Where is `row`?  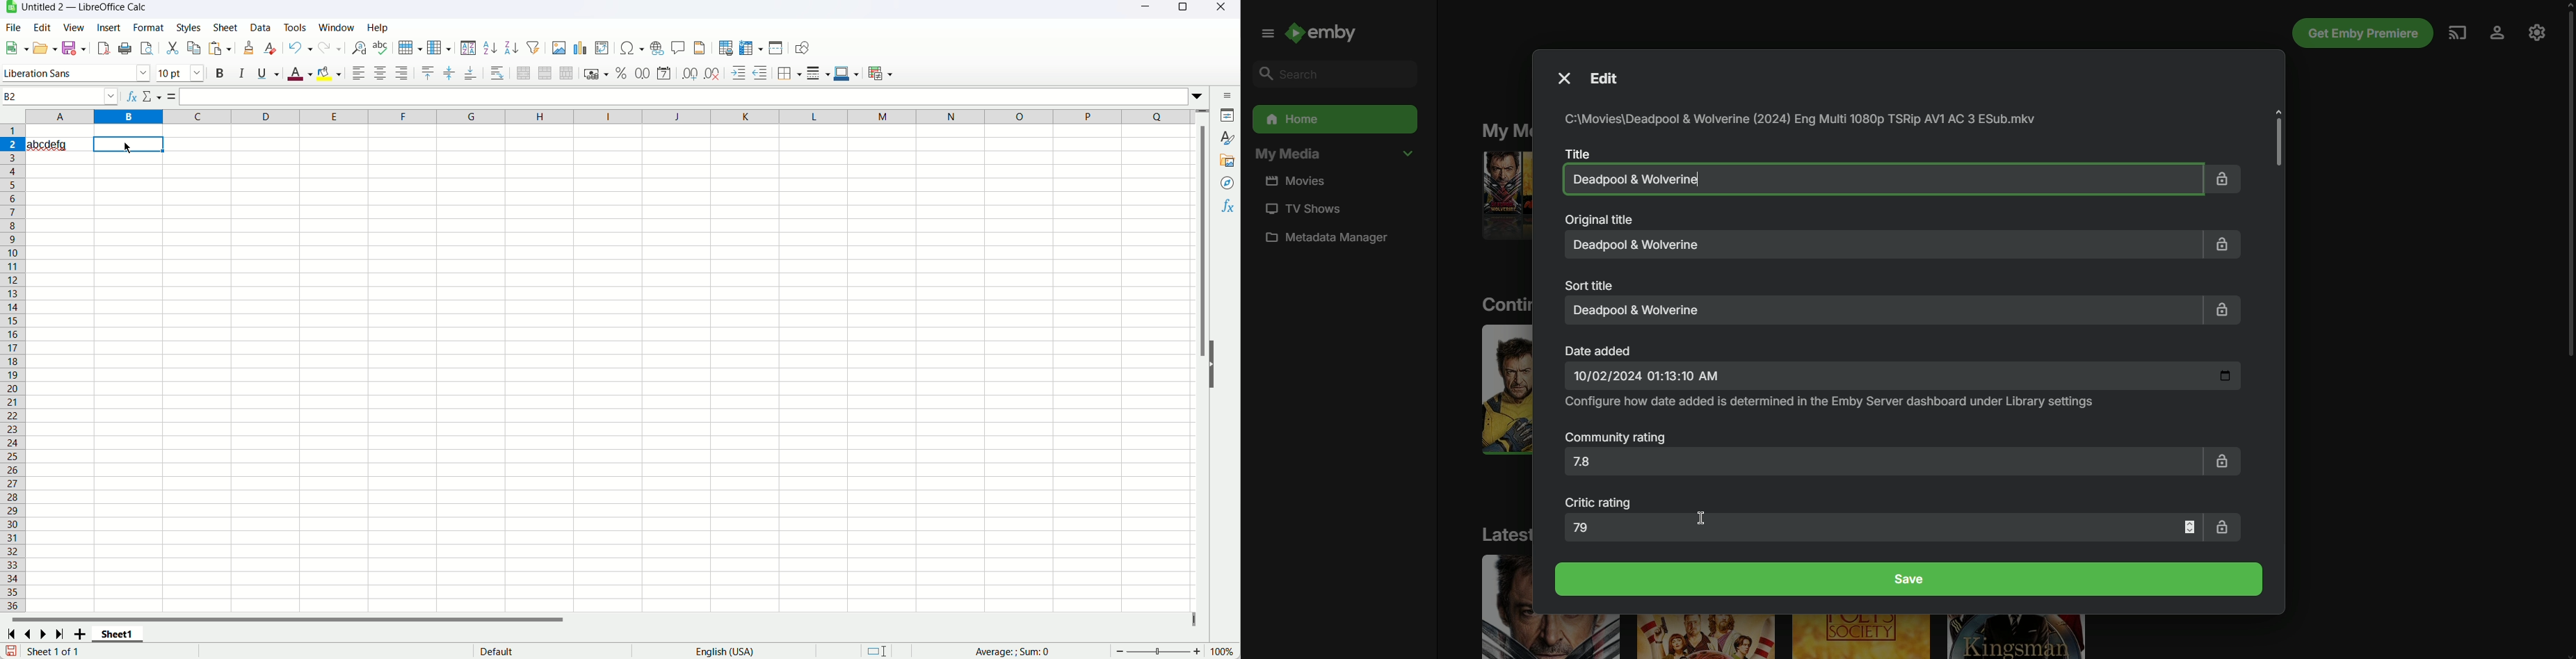
row is located at coordinates (410, 48).